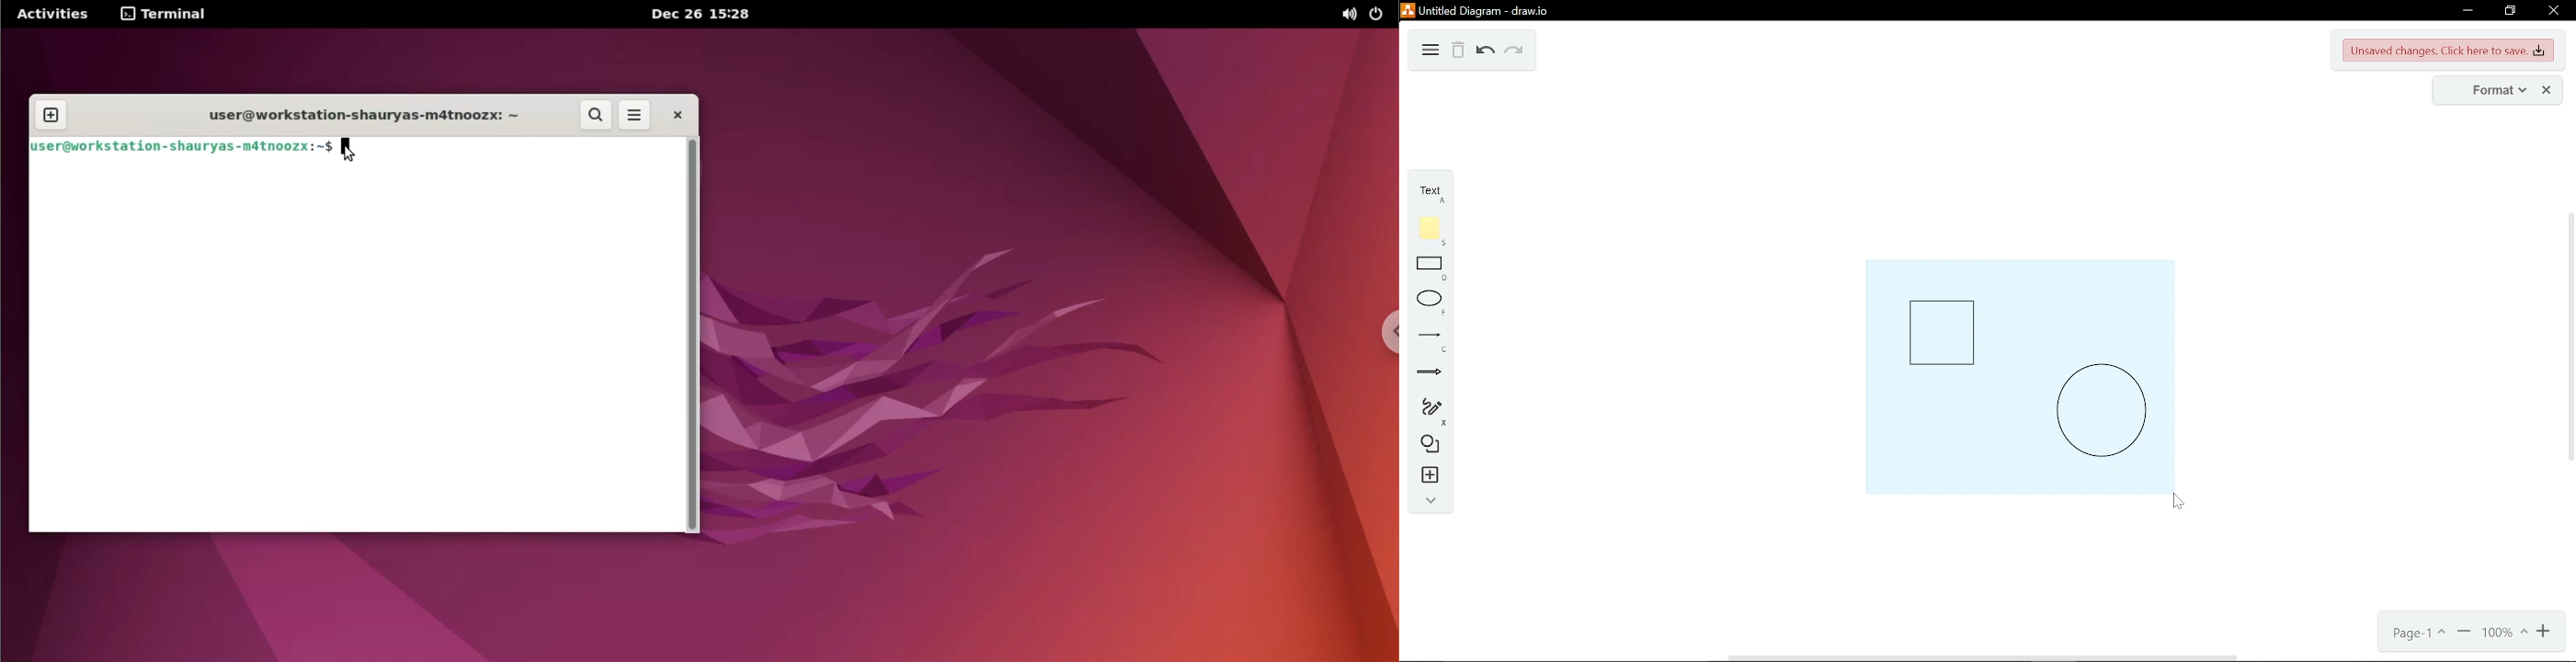 This screenshot has width=2576, height=672. What do you see at coordinates (693, 335) in the screenshot?
I see `scrollbar` at bounding box center [693, 335].